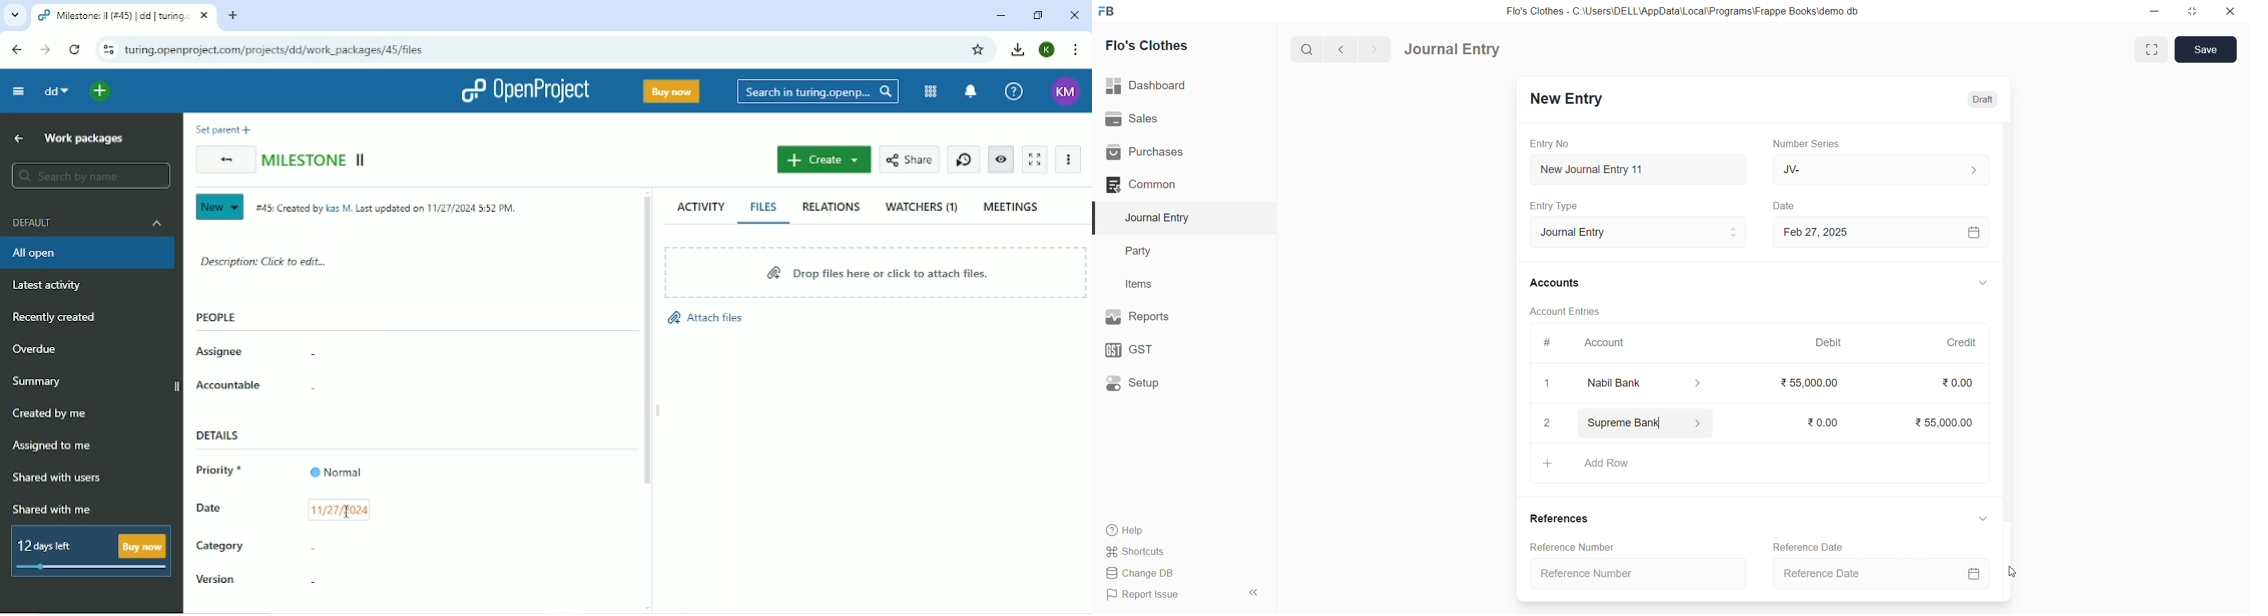 This screenshot has height=616, width=2268. I want to click on 12 days left Buy now, so click(94, 548).